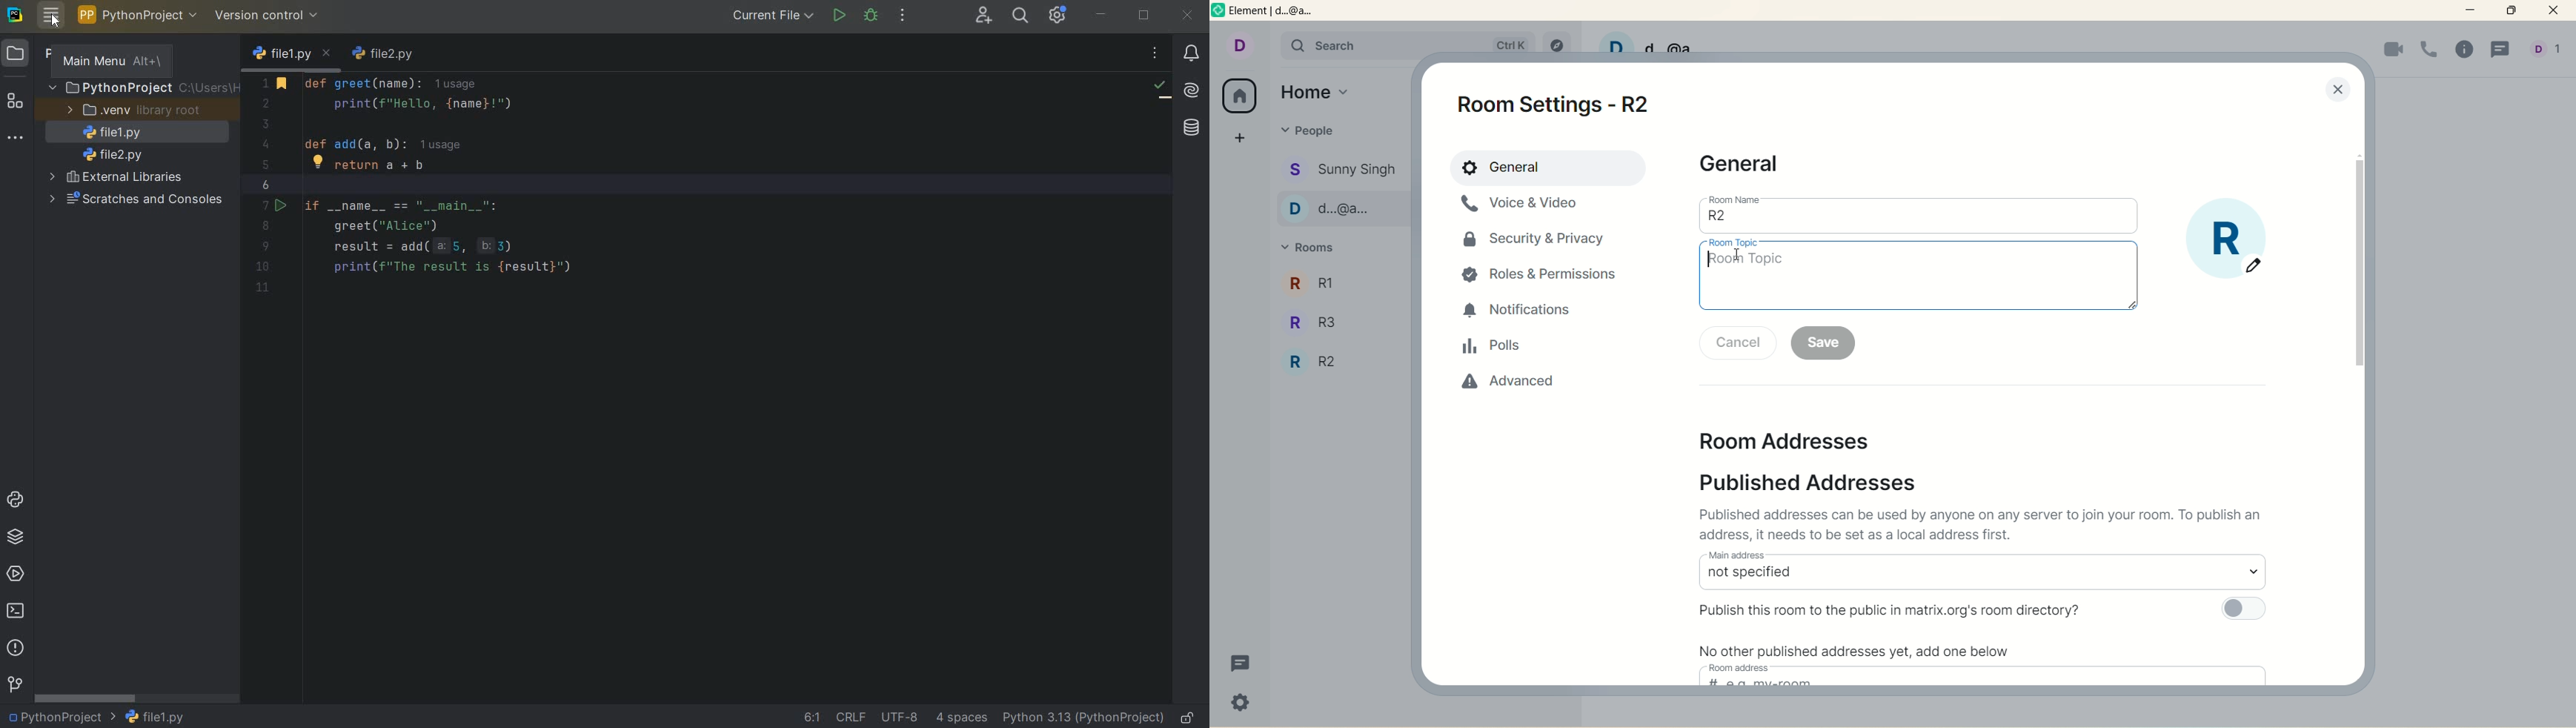 The image size is (2576, 728). Describe the element at coordinates (1862, 649) in the screenshot. I see `text` at that location.